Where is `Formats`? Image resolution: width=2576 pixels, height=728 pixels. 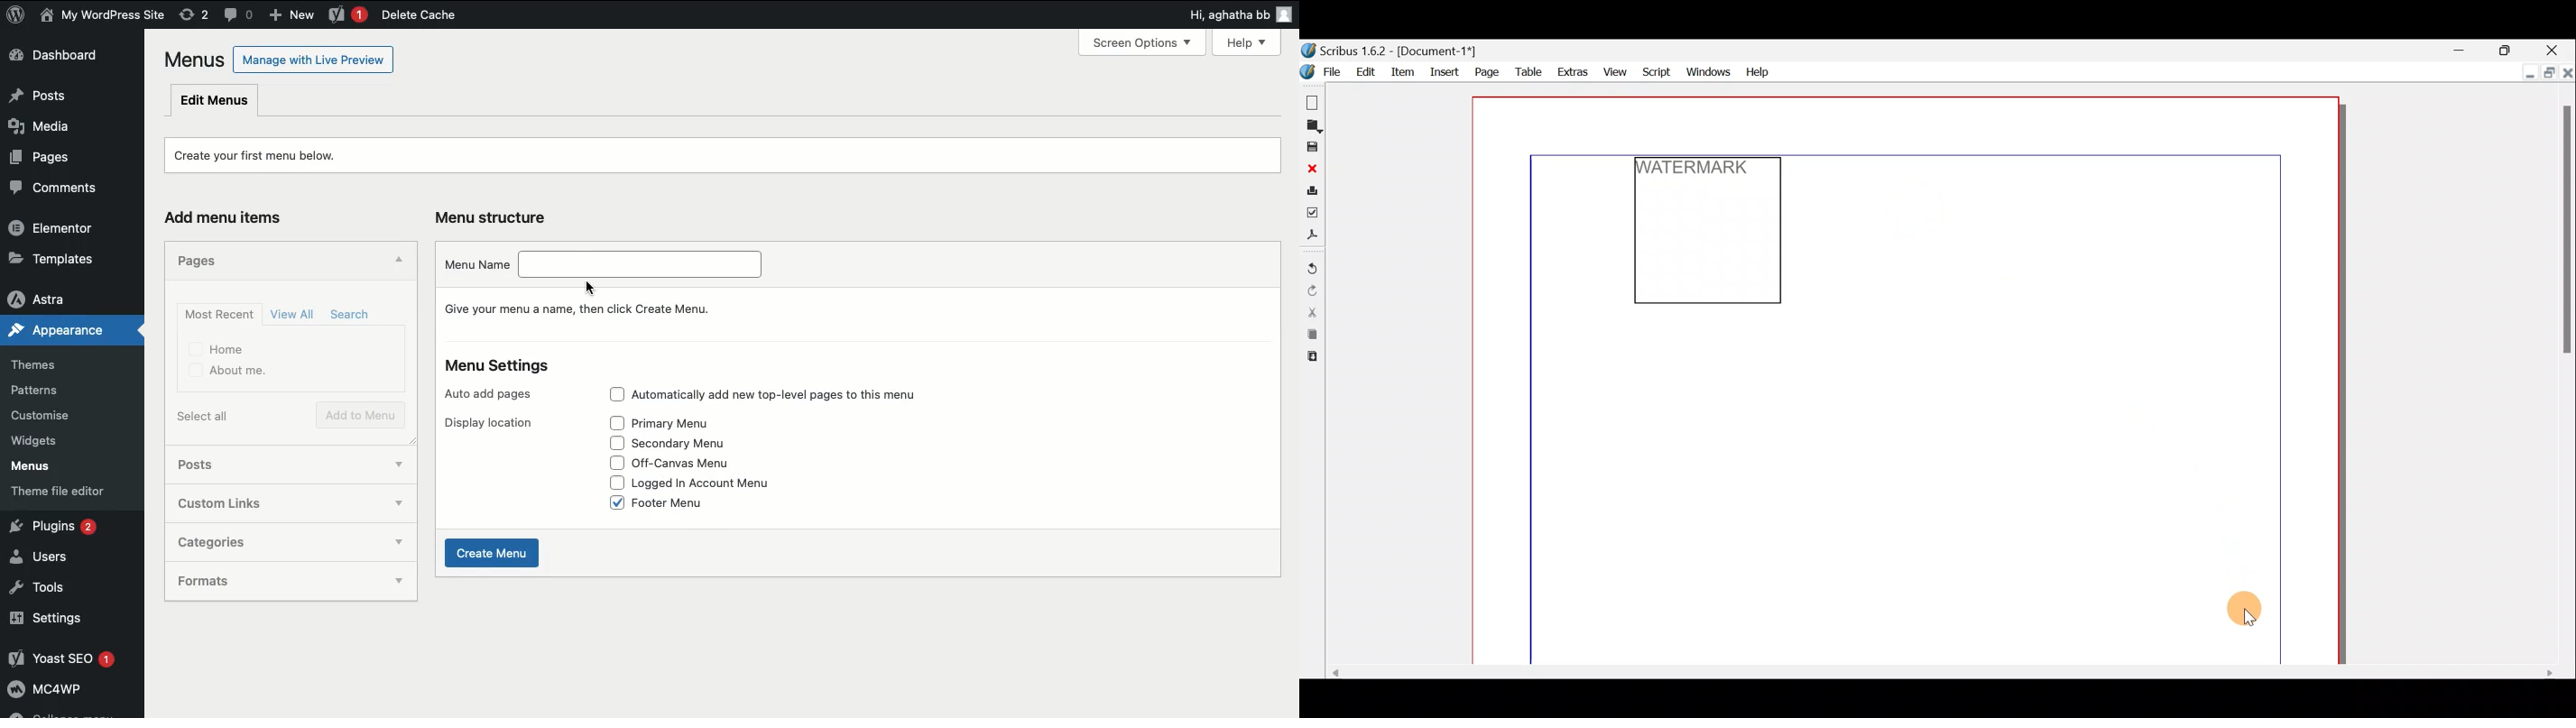
Formats is located at coordinates (263, 583).